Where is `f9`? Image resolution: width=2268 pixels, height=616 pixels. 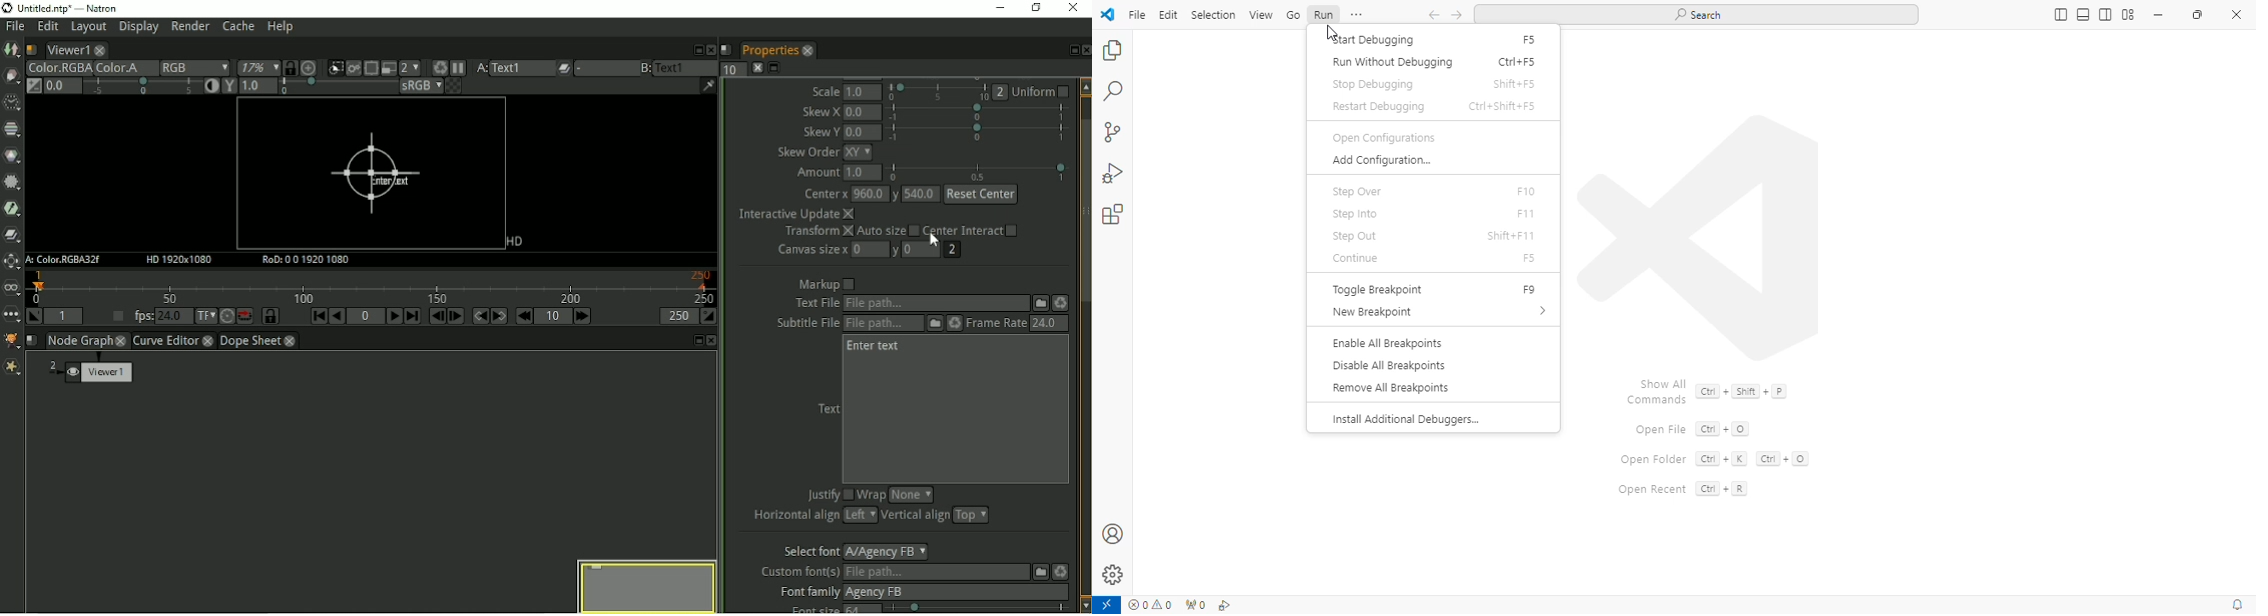
f9 is located at coordinates (1530, 289).